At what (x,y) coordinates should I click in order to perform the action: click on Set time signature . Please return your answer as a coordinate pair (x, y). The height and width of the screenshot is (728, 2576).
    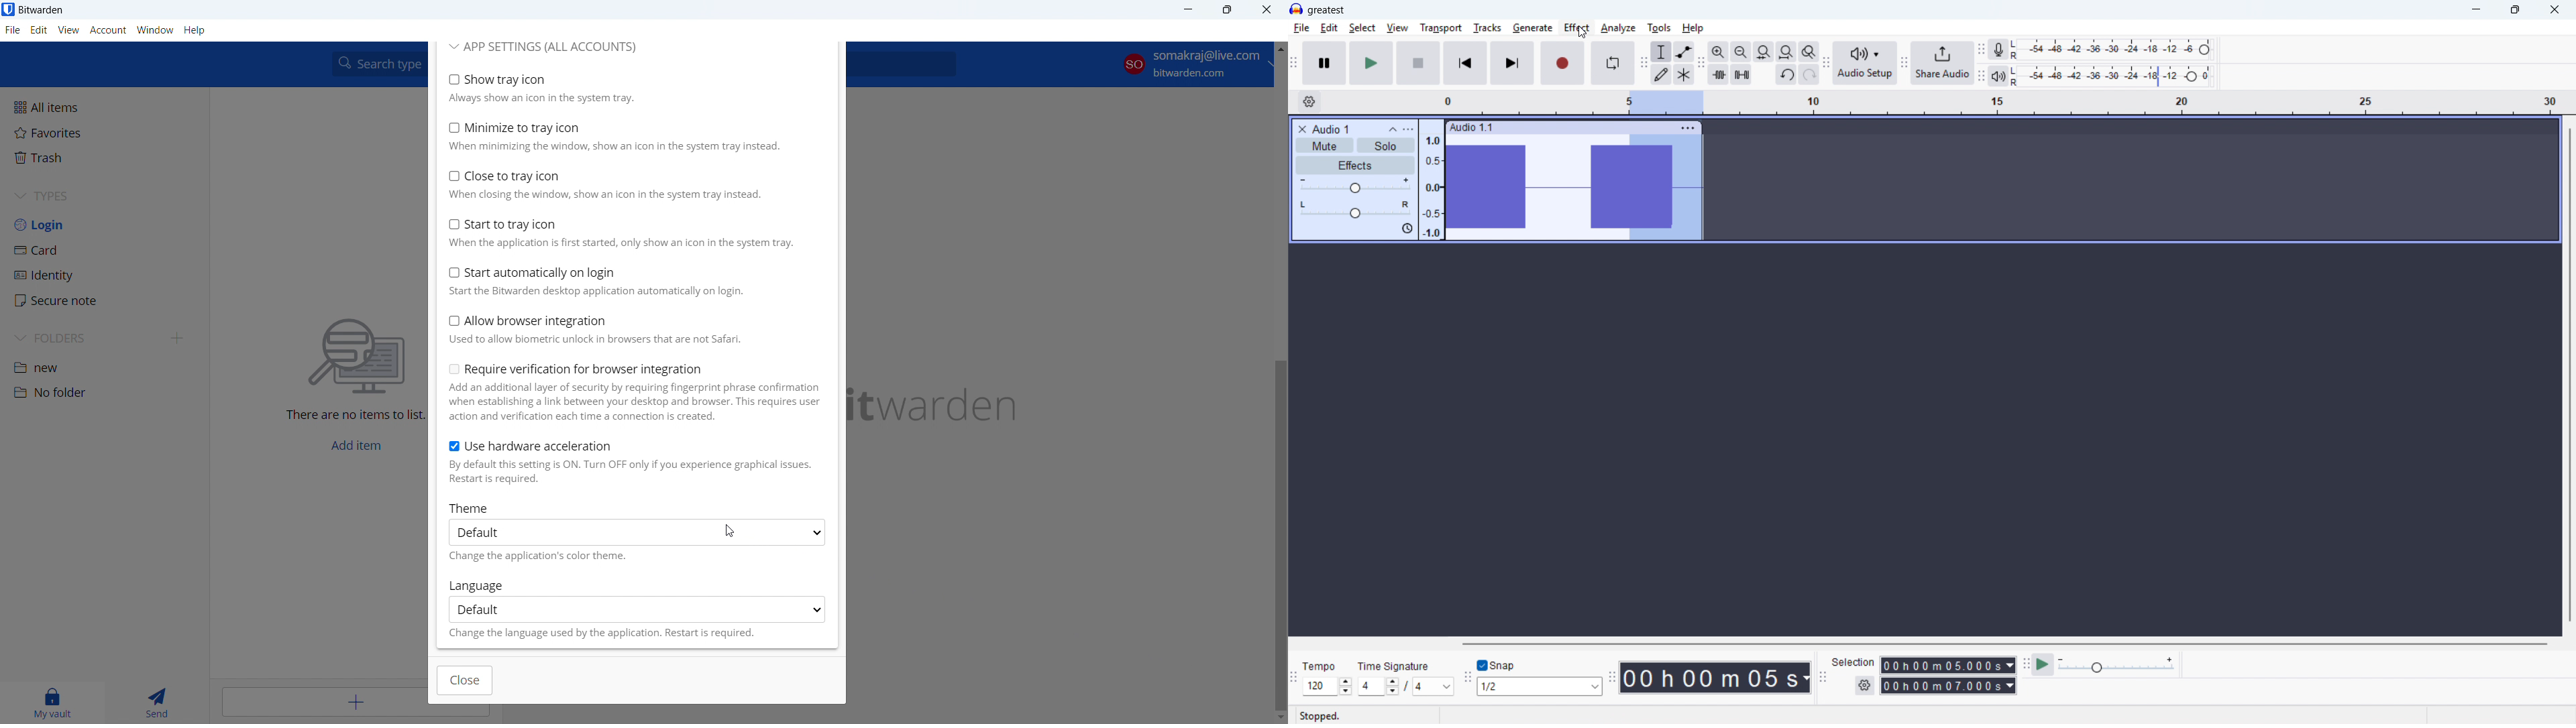
    Looking at the image, I should click on (1407, 687).